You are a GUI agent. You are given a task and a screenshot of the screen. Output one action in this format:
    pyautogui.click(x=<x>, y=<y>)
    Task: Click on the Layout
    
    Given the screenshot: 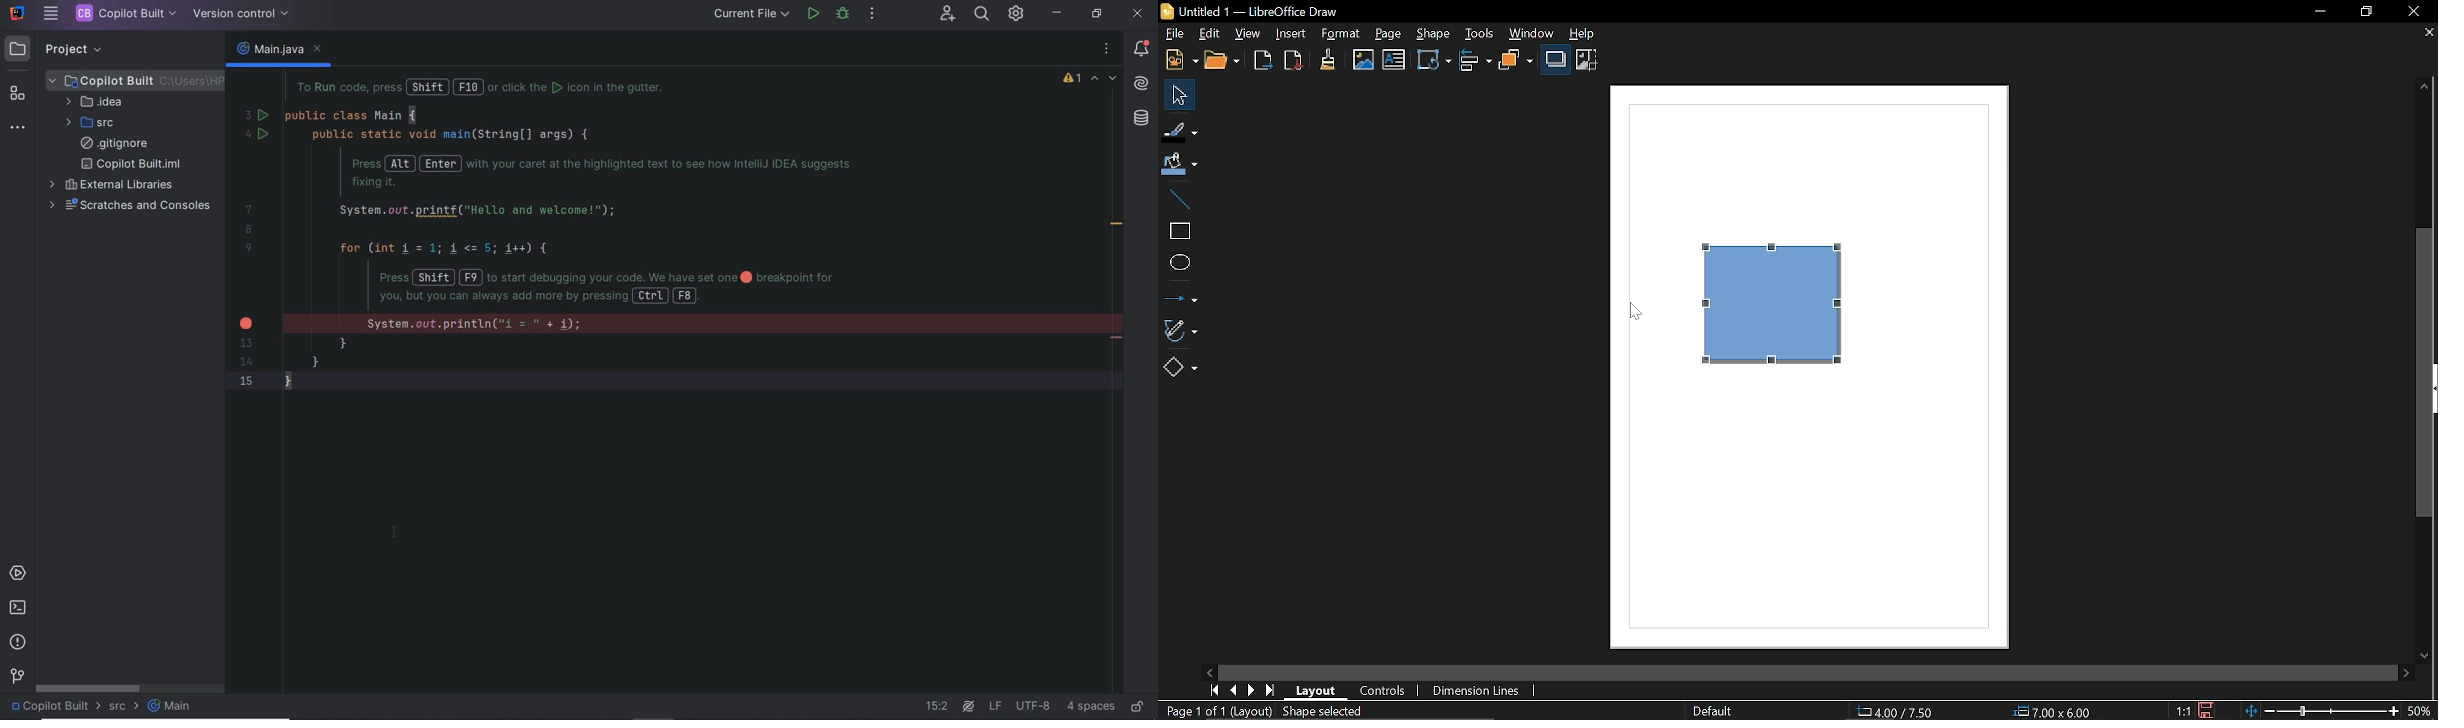 What is the action you would take?
    pyautogui.click(x=1319, y=692)
    